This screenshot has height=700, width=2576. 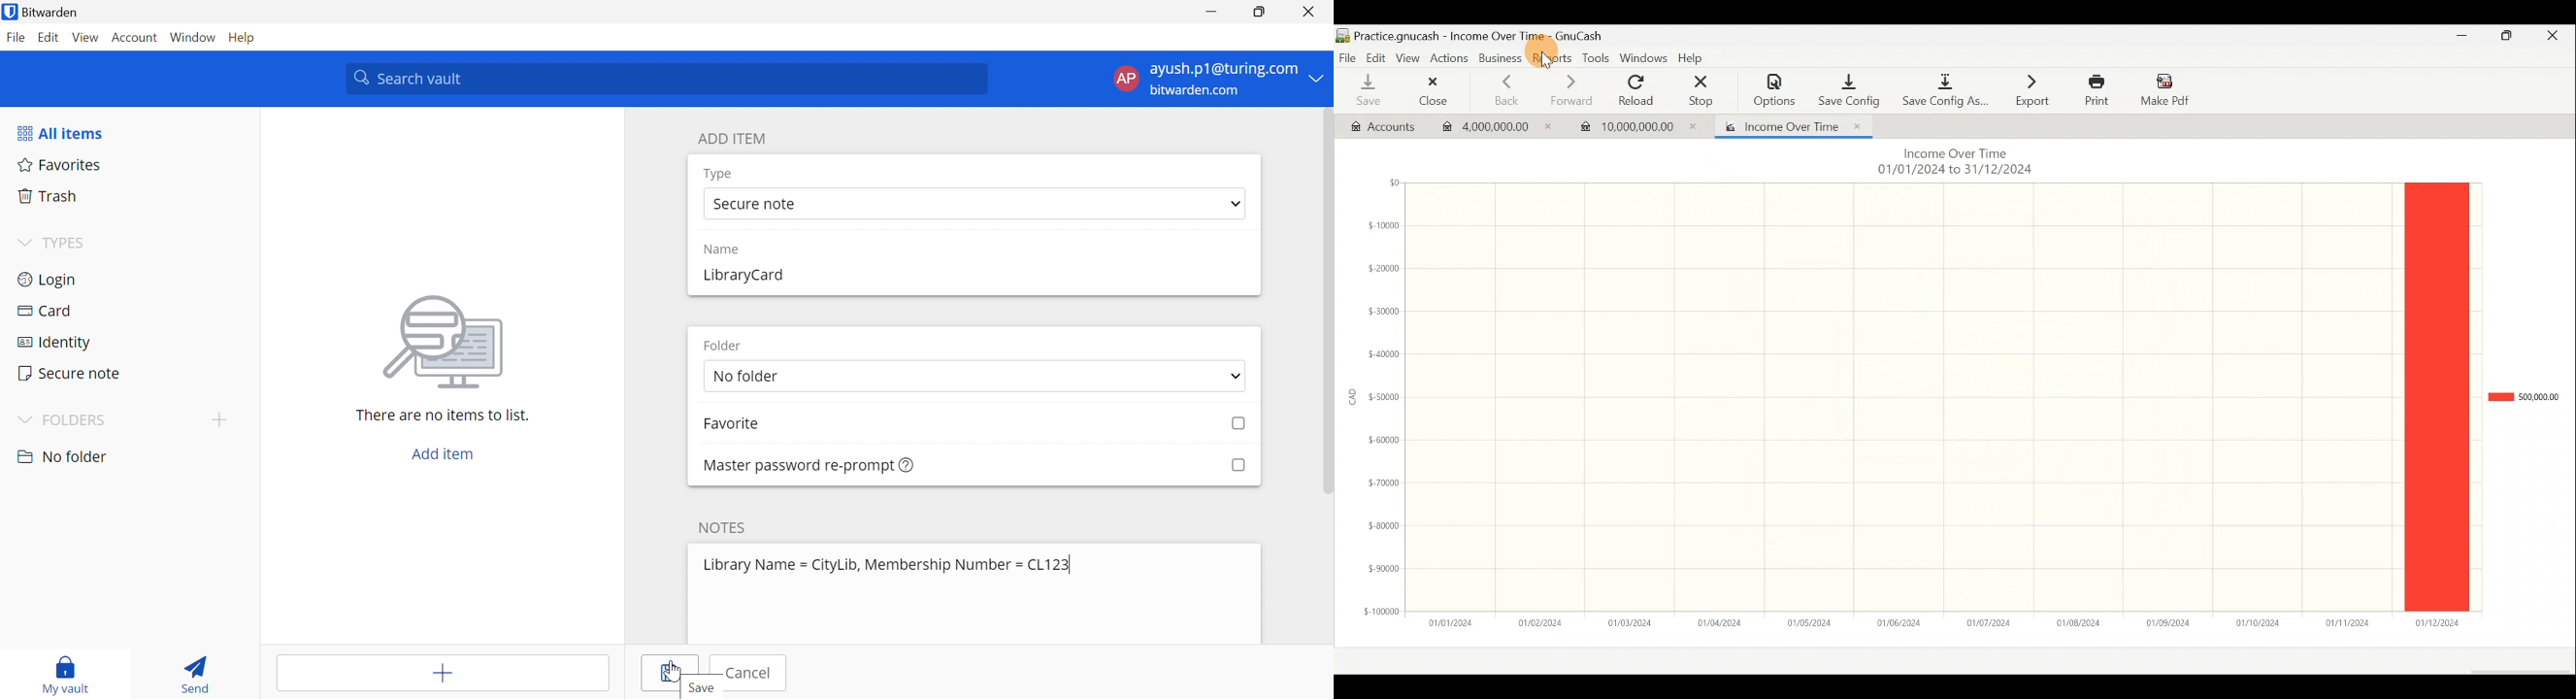 What do you see at coordinates (65, 457) in the screenshot?
I see `nO FOLDER` at bounding box center [65, 457].